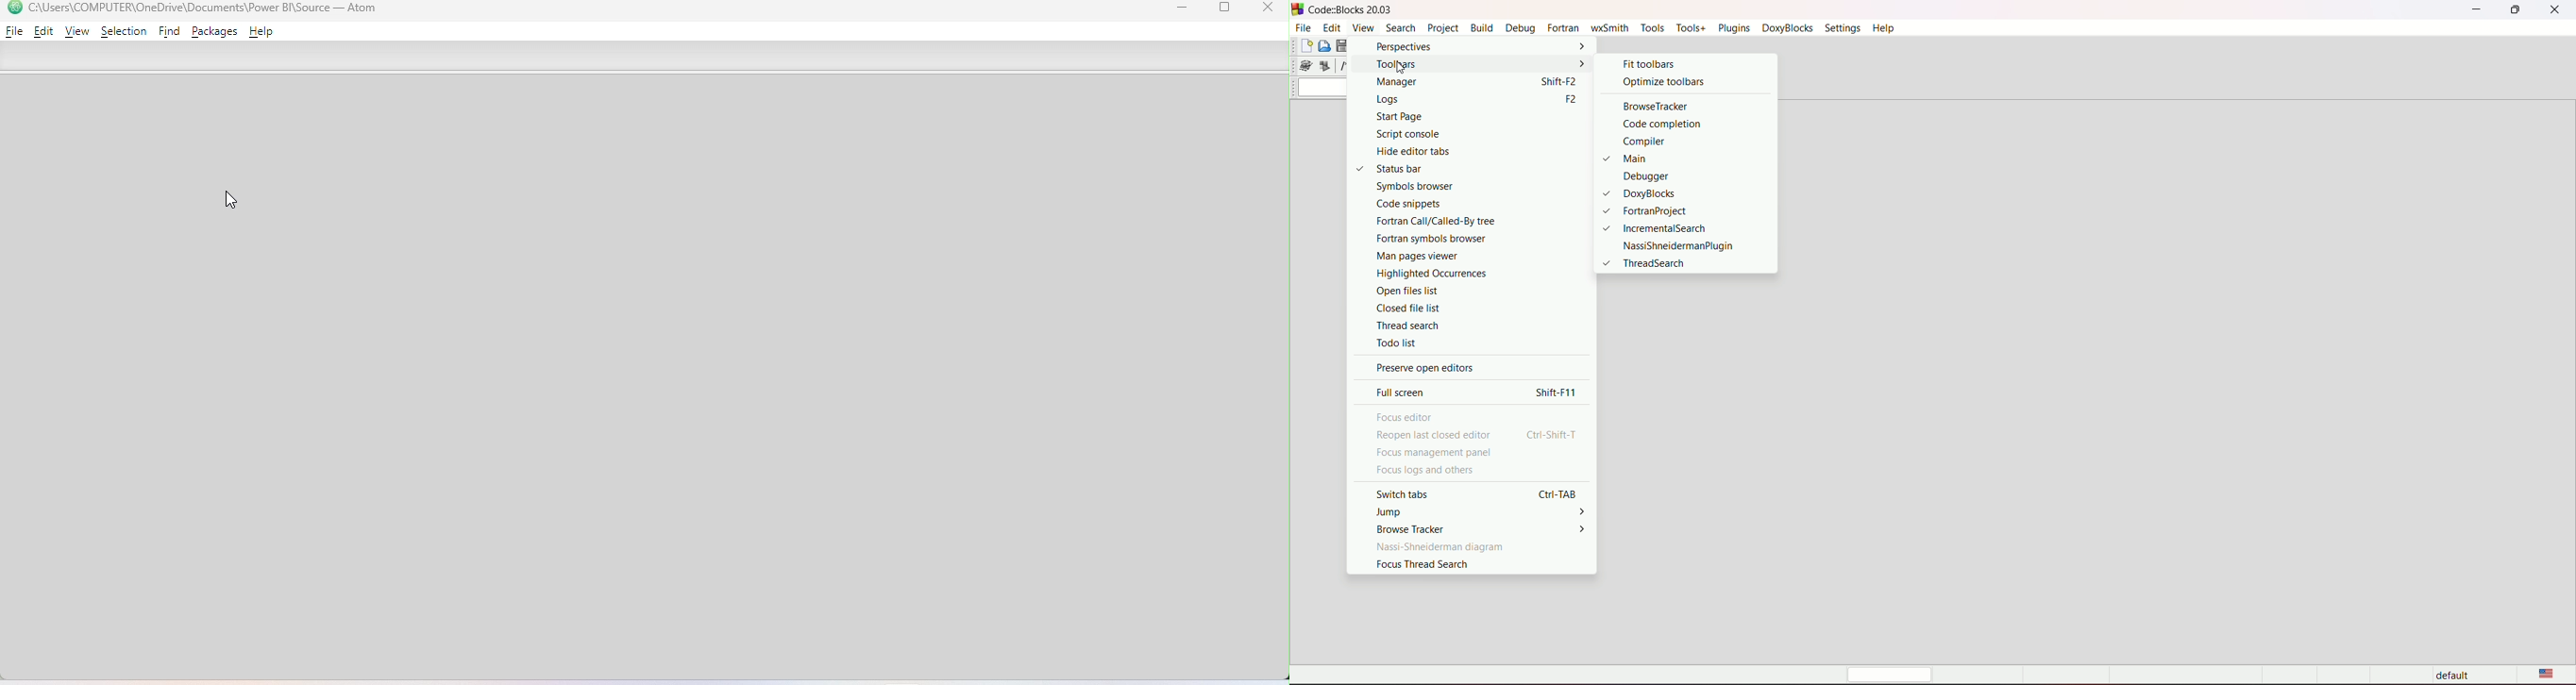 This screenshot has height=700, width=2576. What do you see at coordinates (2477, 9) in the screenshot?
I see `minimize` at bounding box center [2477, 9].